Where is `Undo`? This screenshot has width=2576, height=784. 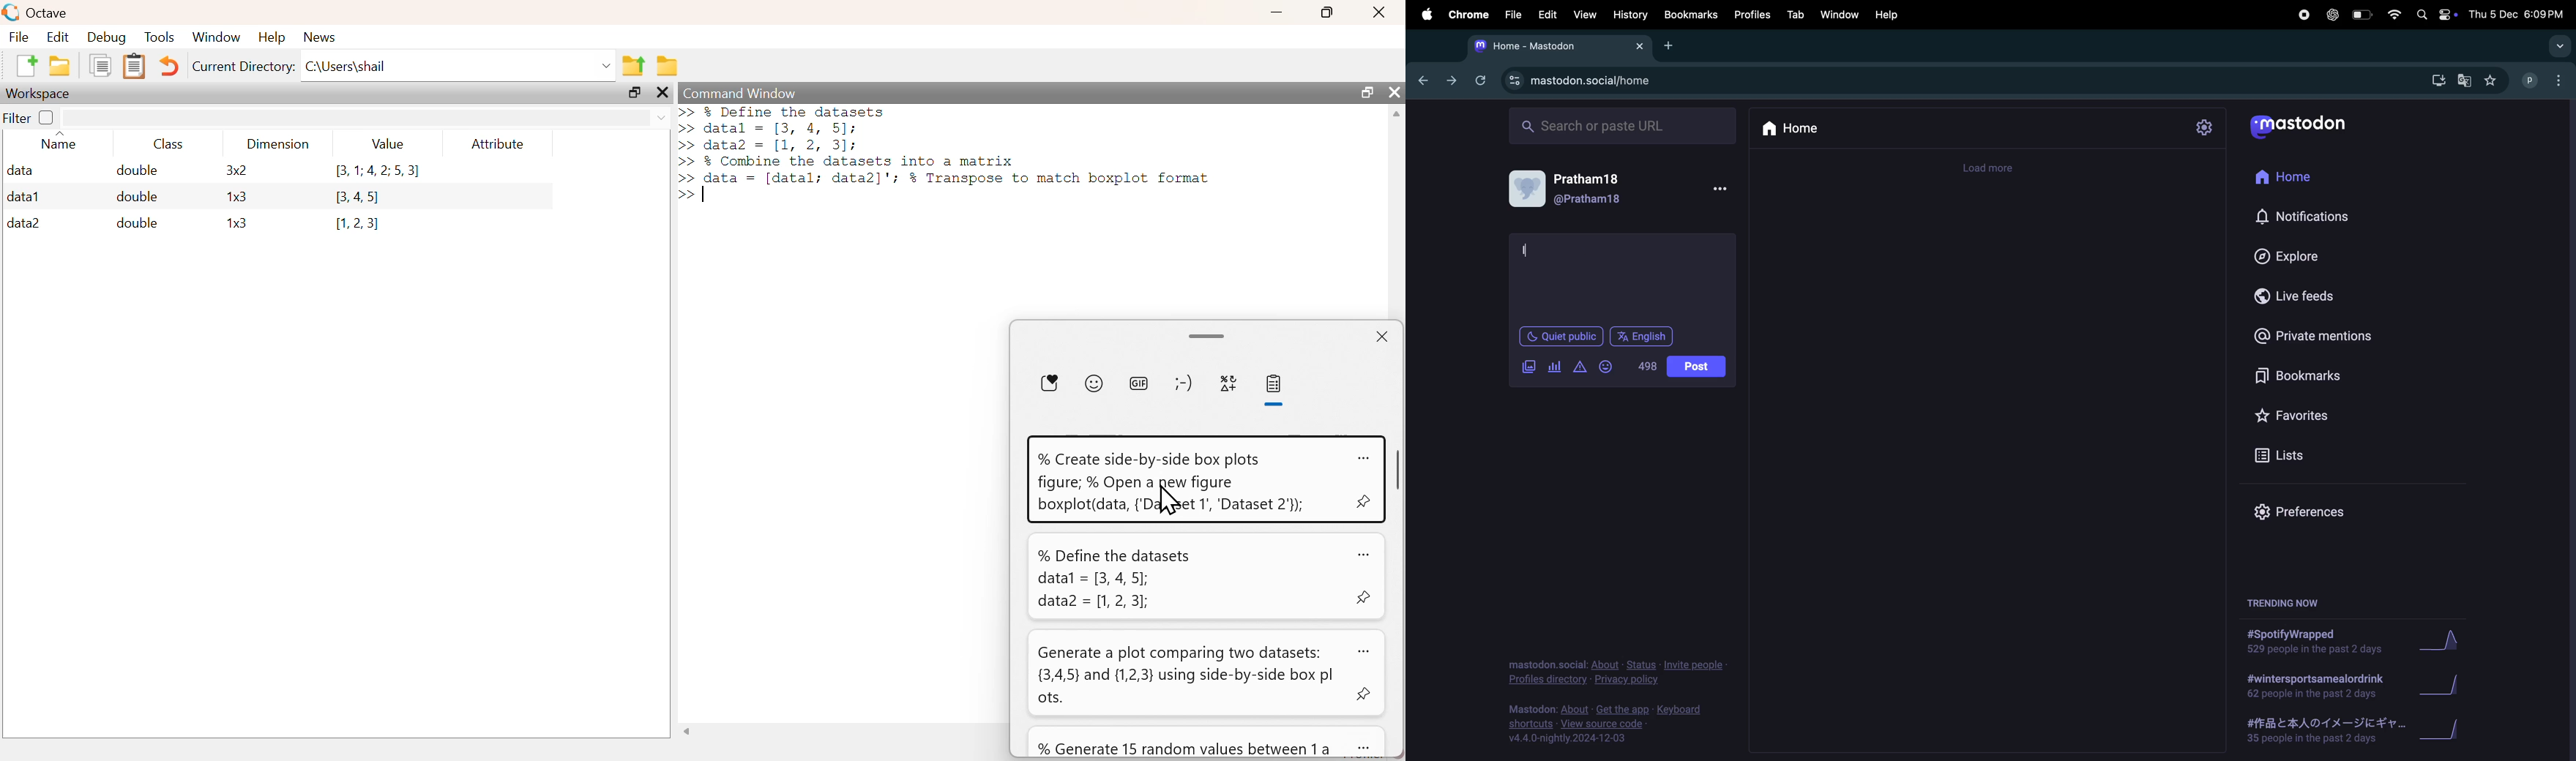 Undo is located at coordinates (171, 67).